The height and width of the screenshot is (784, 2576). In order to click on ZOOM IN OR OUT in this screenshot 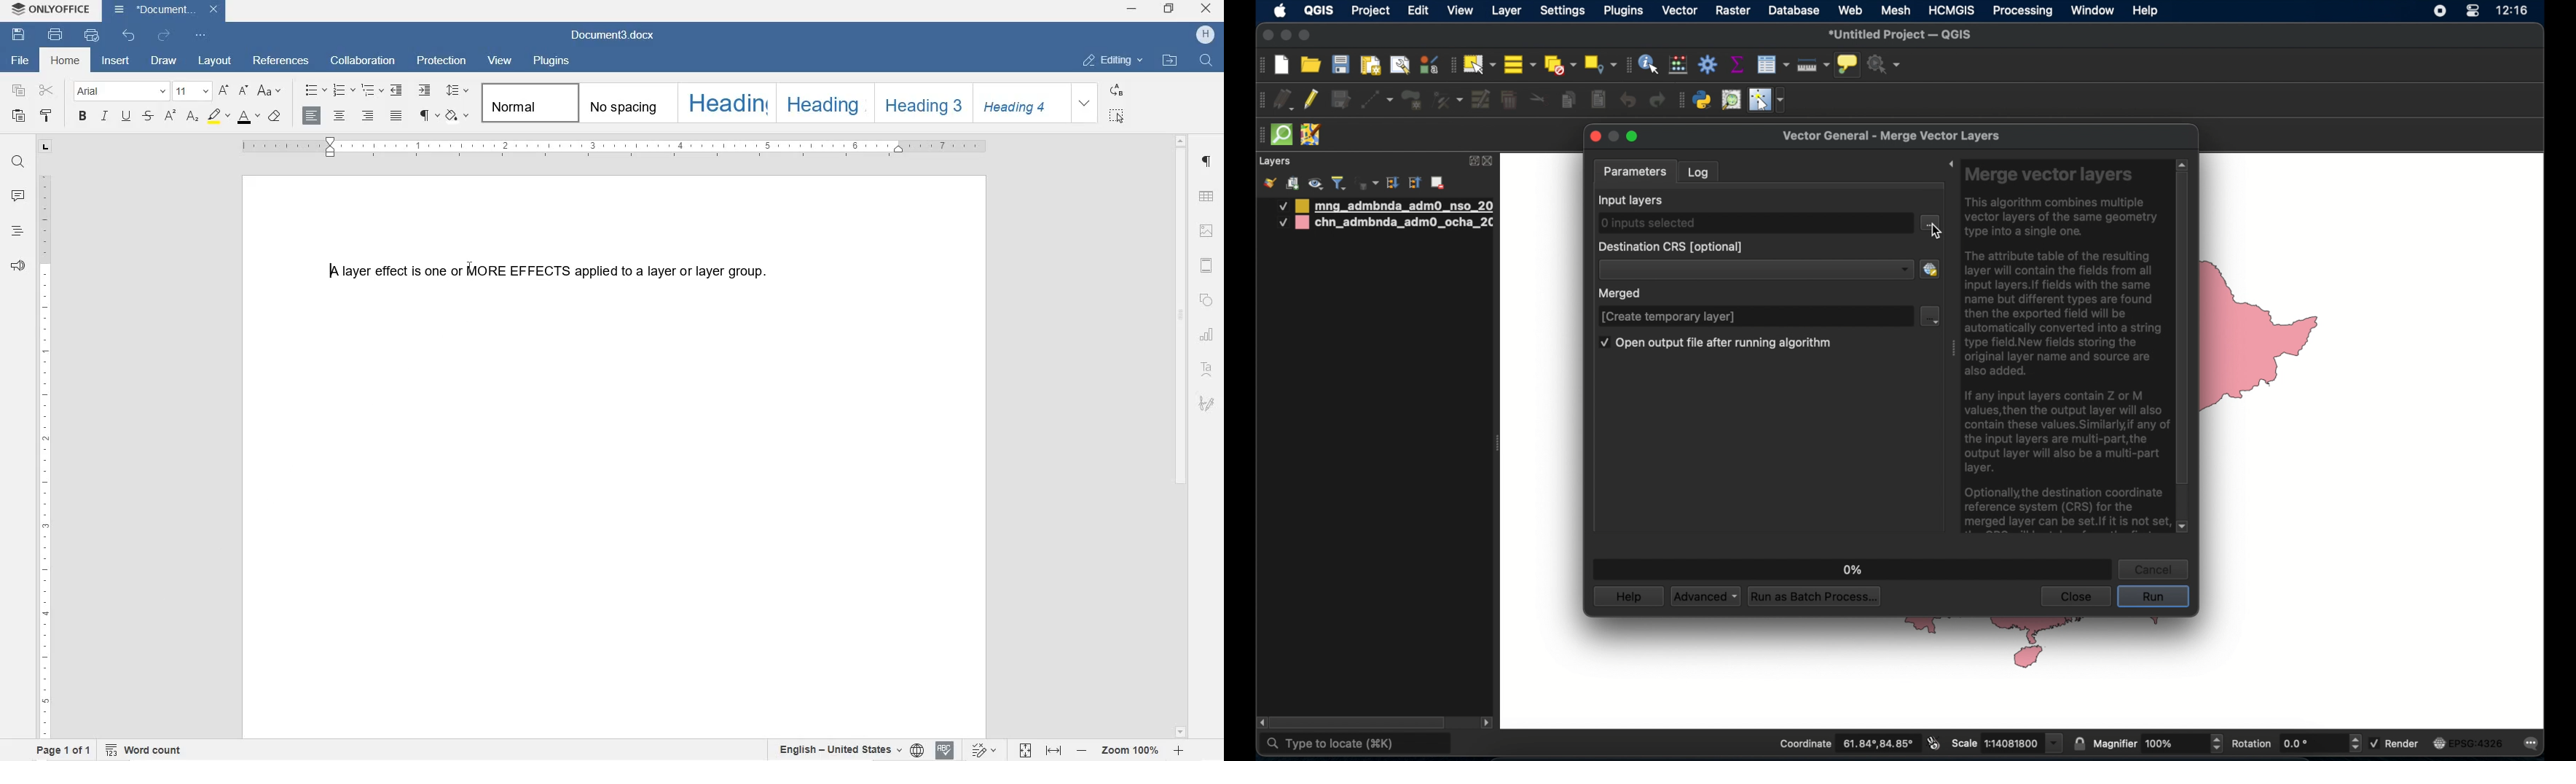, I will do `click(1131, 752)`.